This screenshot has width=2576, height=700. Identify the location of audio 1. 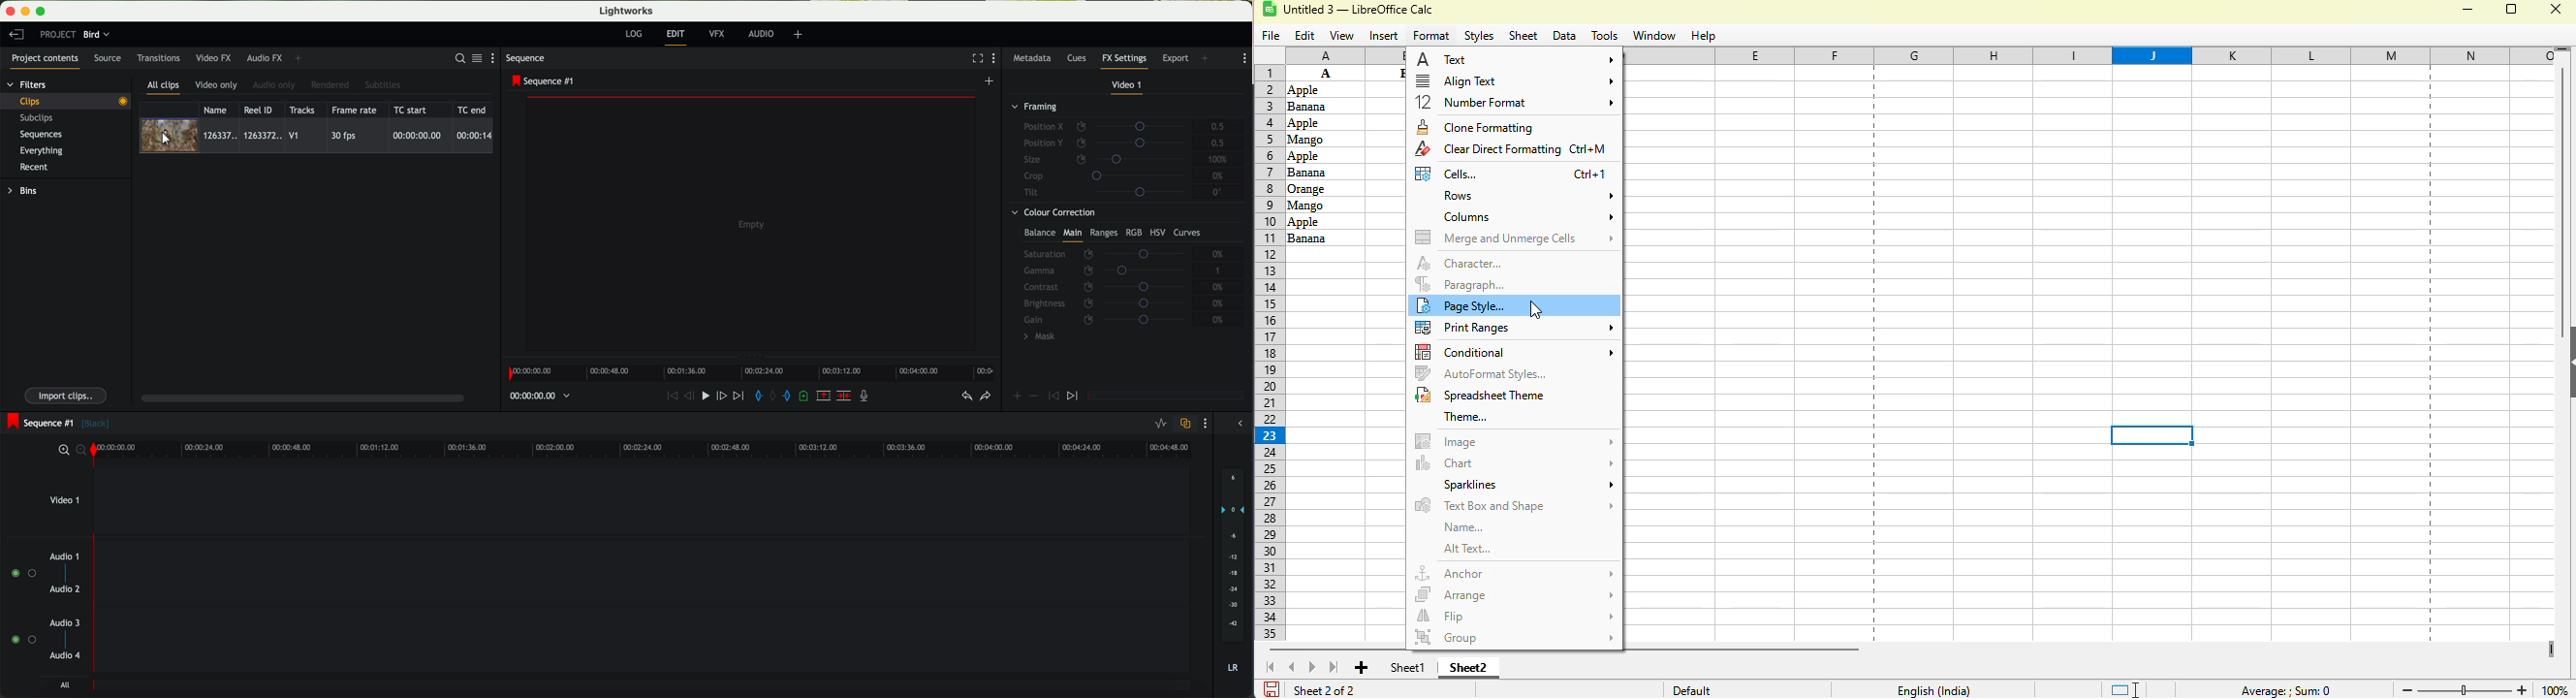
(65, 556).